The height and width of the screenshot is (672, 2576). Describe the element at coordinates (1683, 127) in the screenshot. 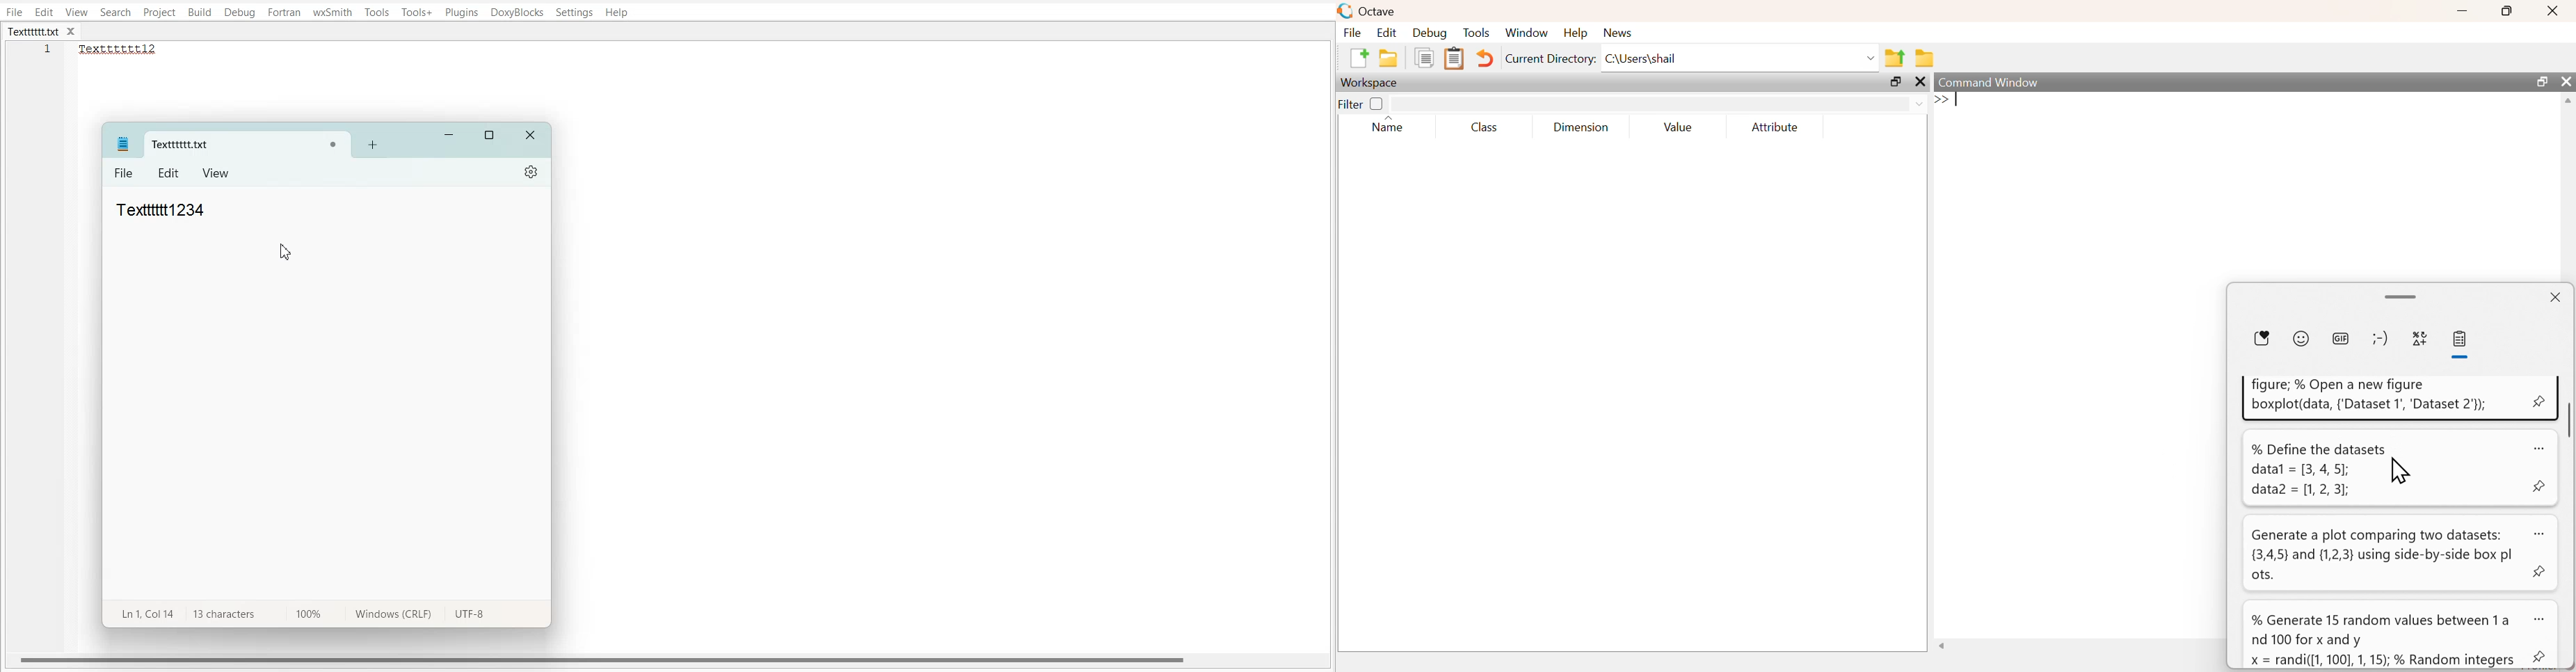

I see `Value` at that location.